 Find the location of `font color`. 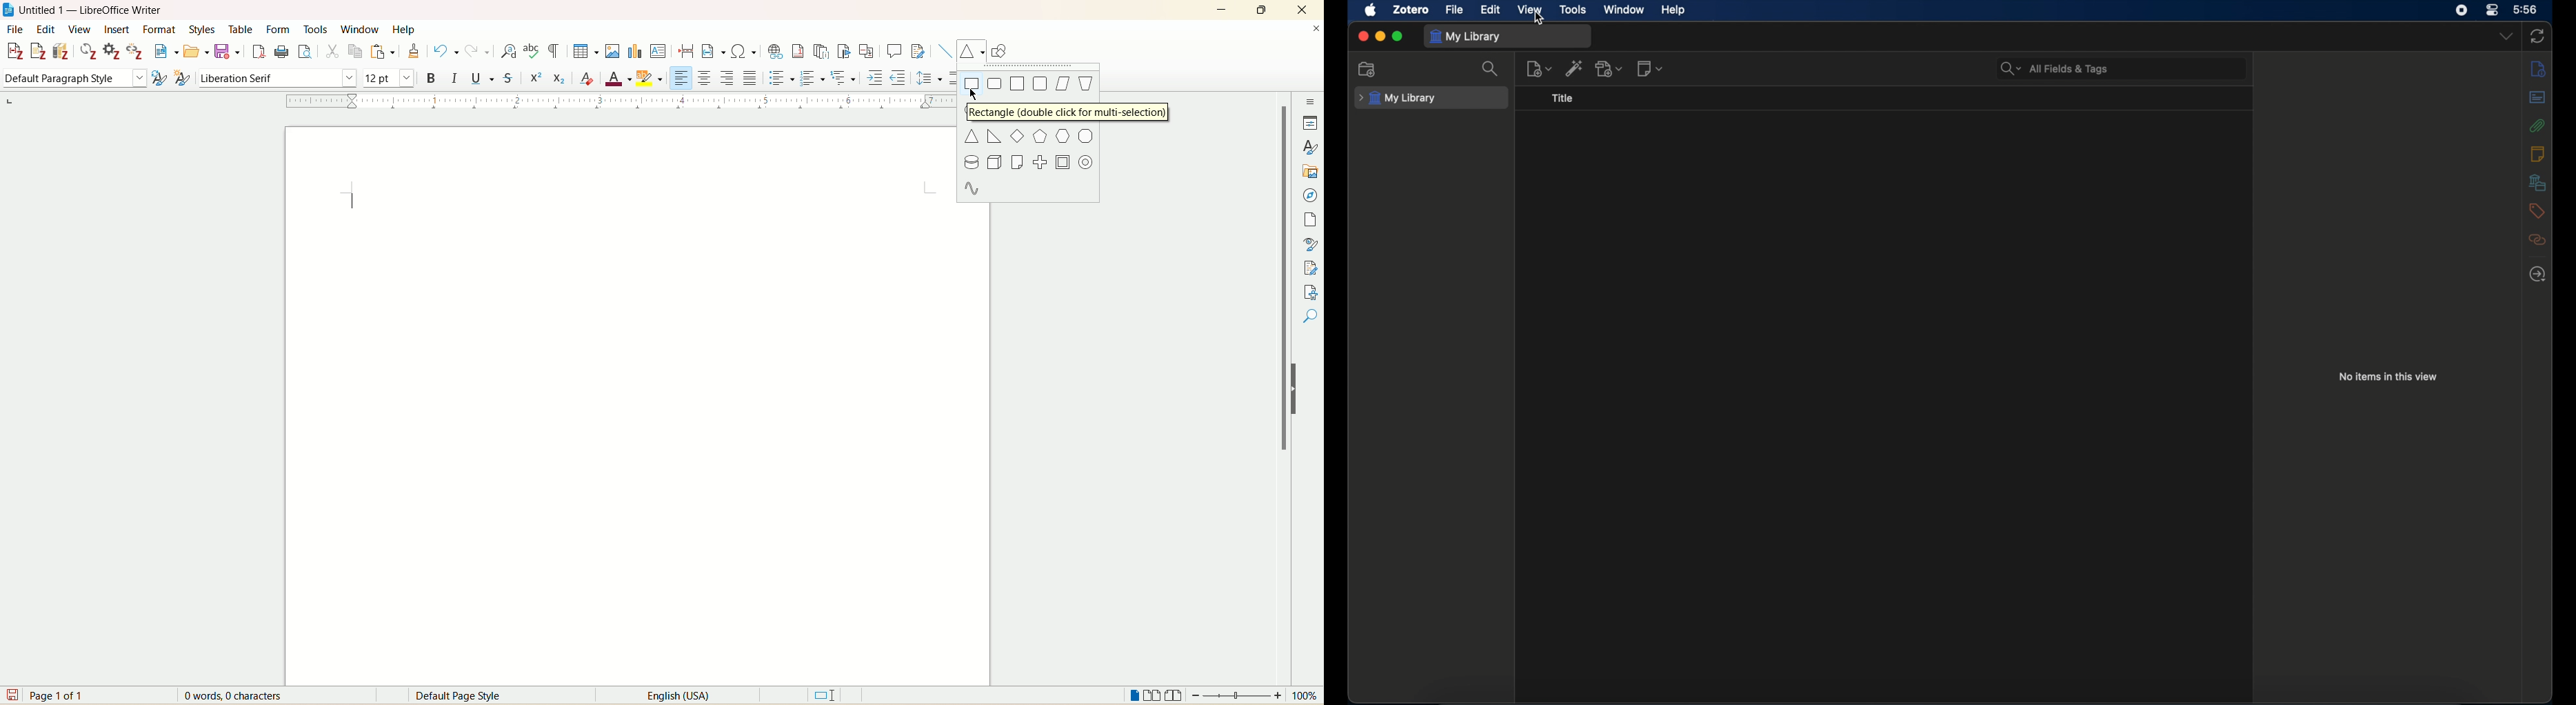

font color is located at coordinates (619, 78).